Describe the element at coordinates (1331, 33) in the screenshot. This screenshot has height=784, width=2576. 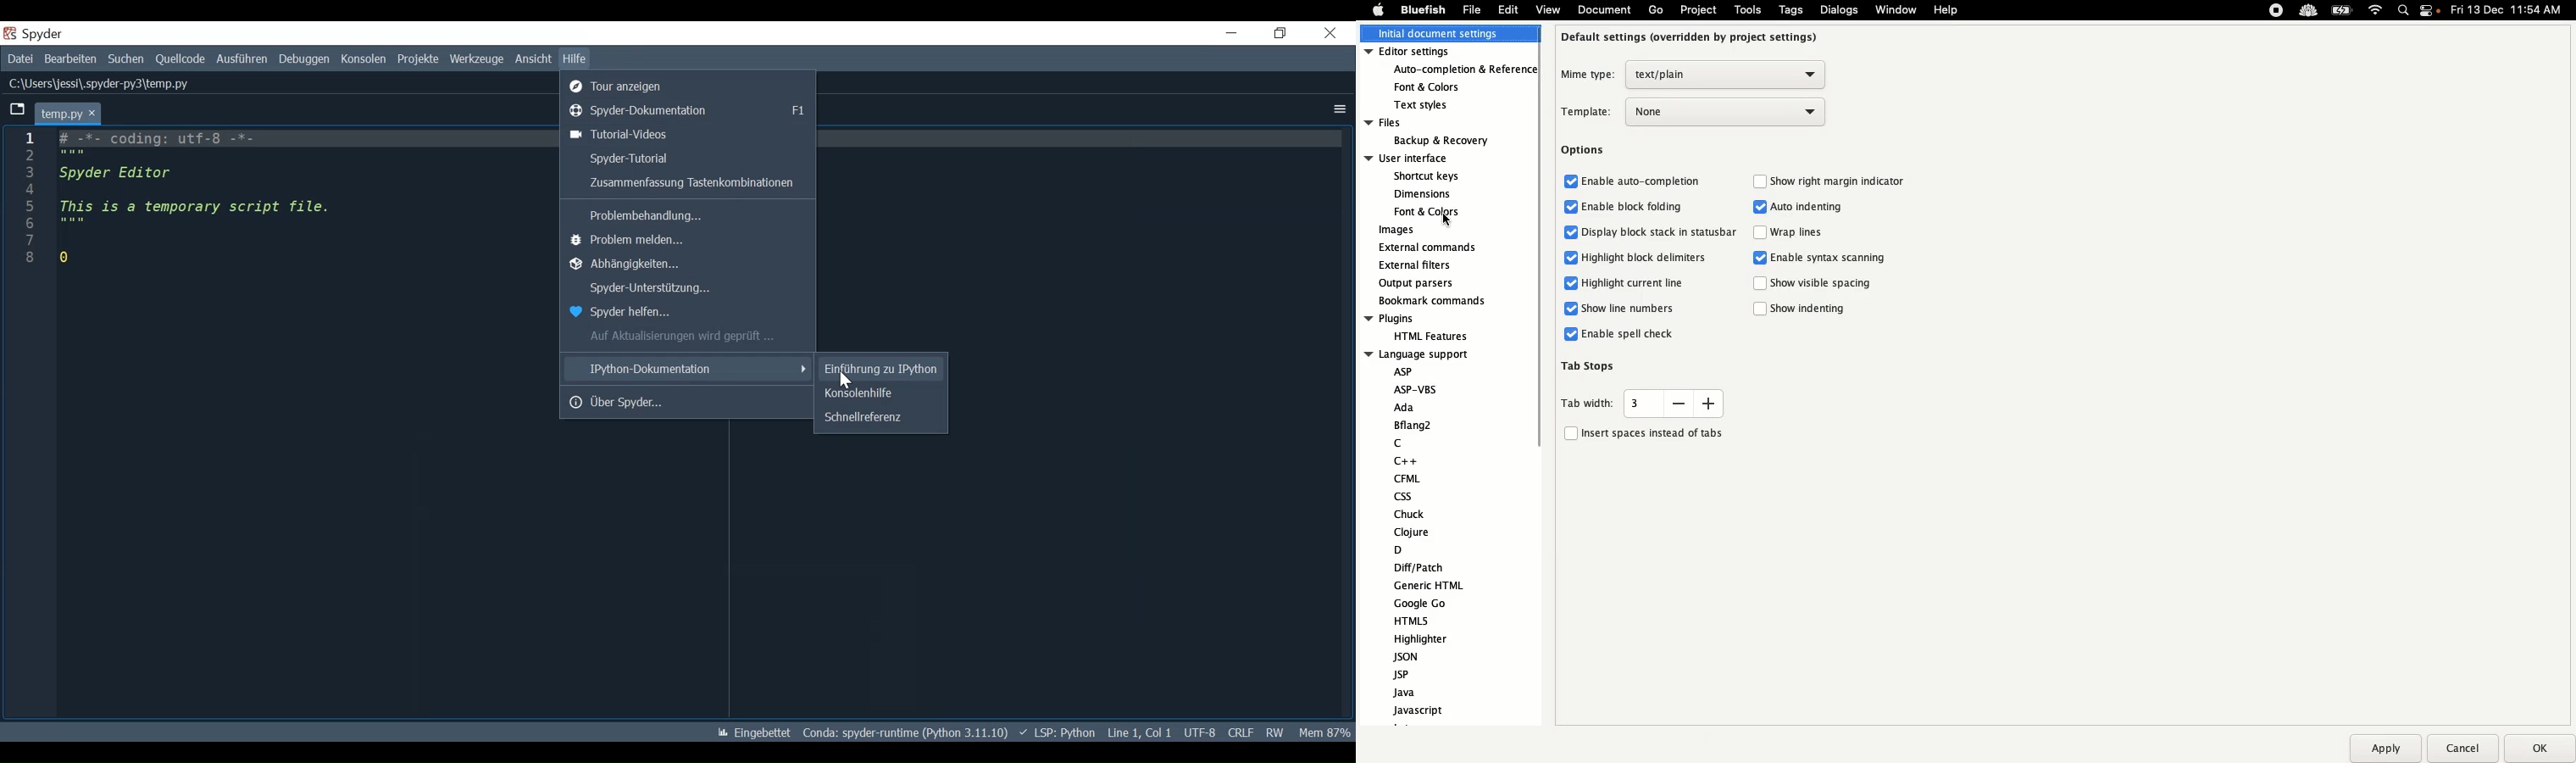
I see `Close` at that location.